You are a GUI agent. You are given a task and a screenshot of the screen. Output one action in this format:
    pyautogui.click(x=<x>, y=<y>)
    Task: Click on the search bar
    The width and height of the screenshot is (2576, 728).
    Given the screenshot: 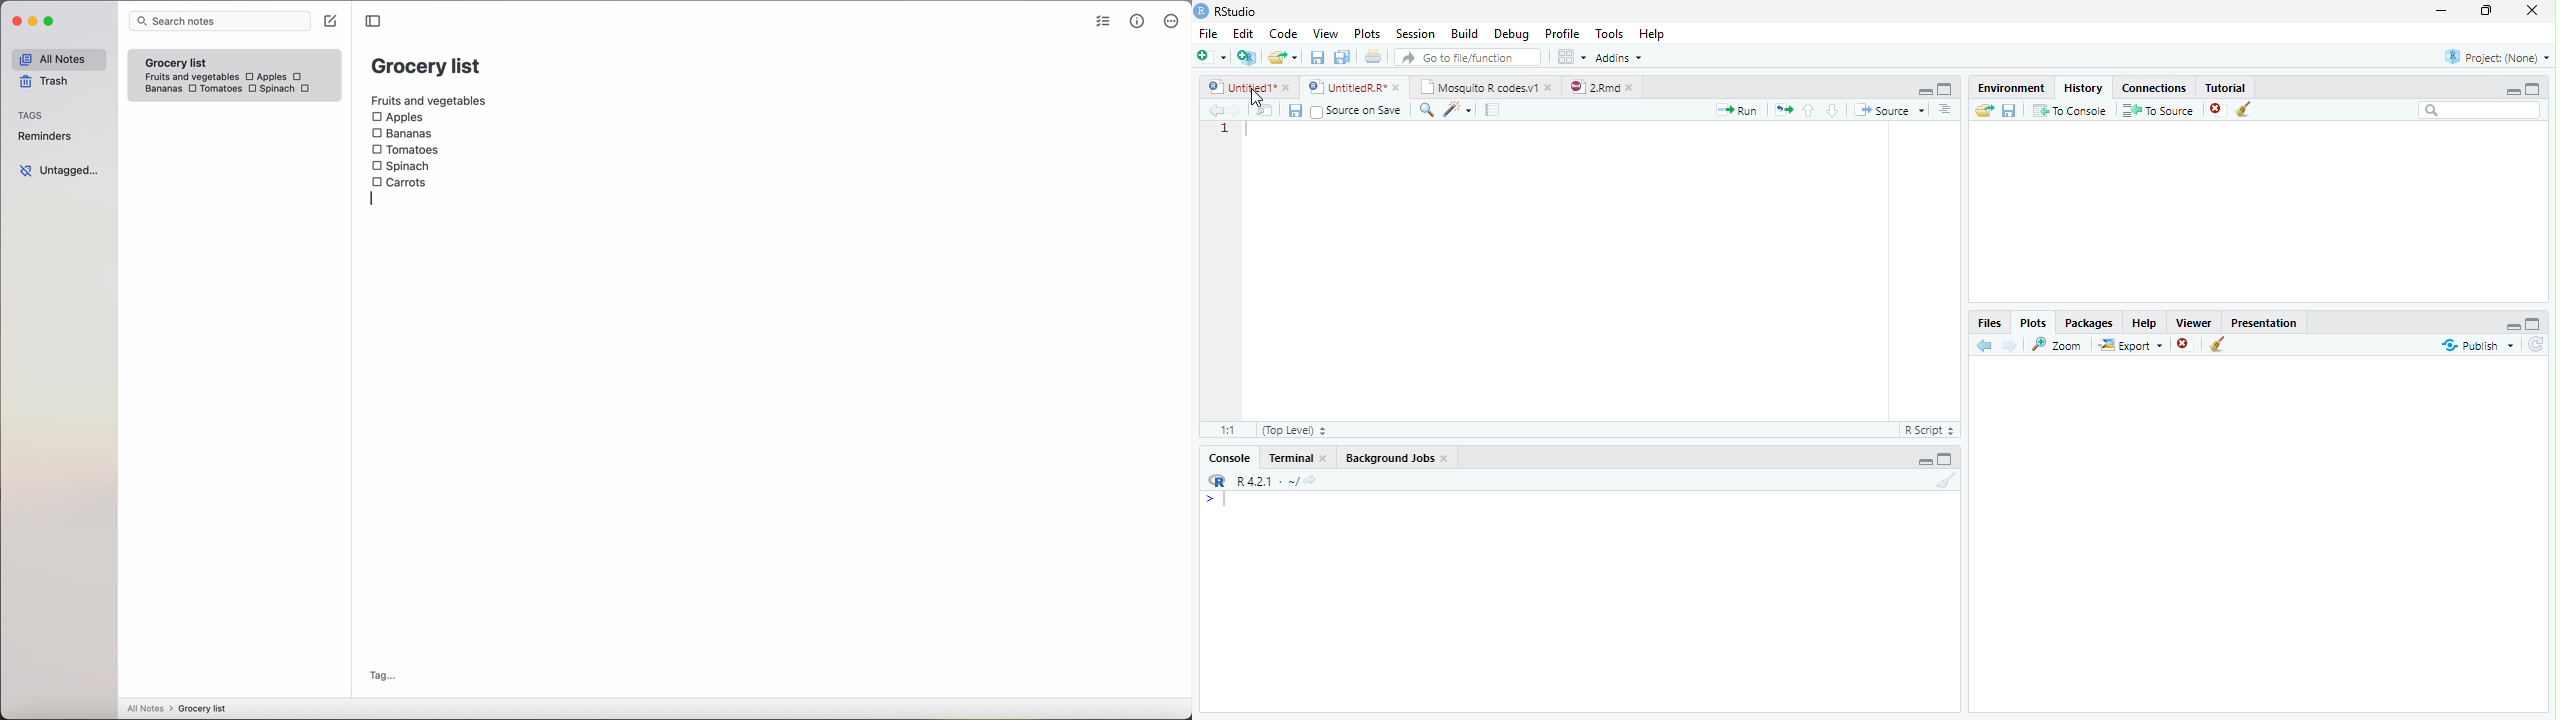 What is the action you would take?
    pyautogui.click(x=219, y=22)
    